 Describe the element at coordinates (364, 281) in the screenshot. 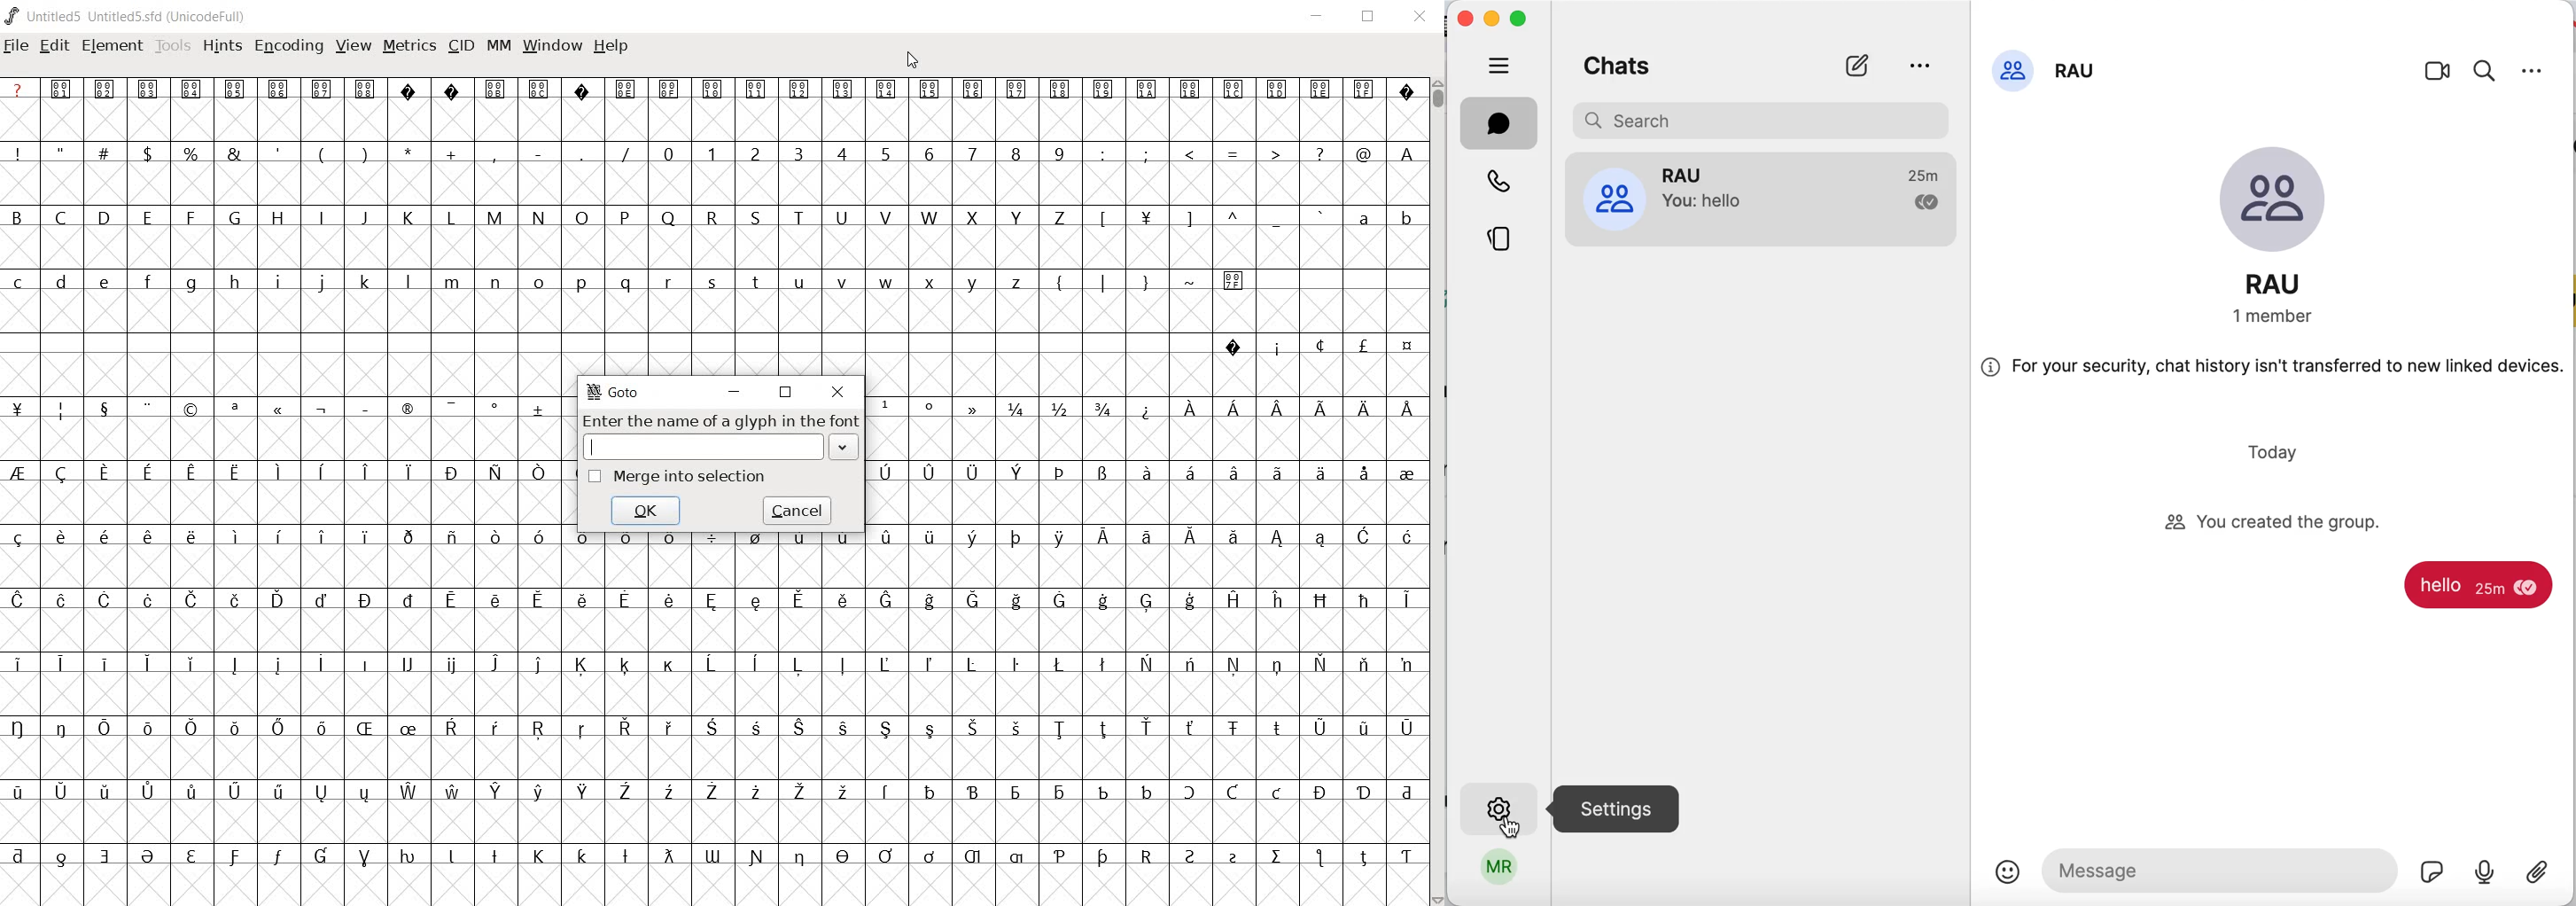

I see `k` at that location.